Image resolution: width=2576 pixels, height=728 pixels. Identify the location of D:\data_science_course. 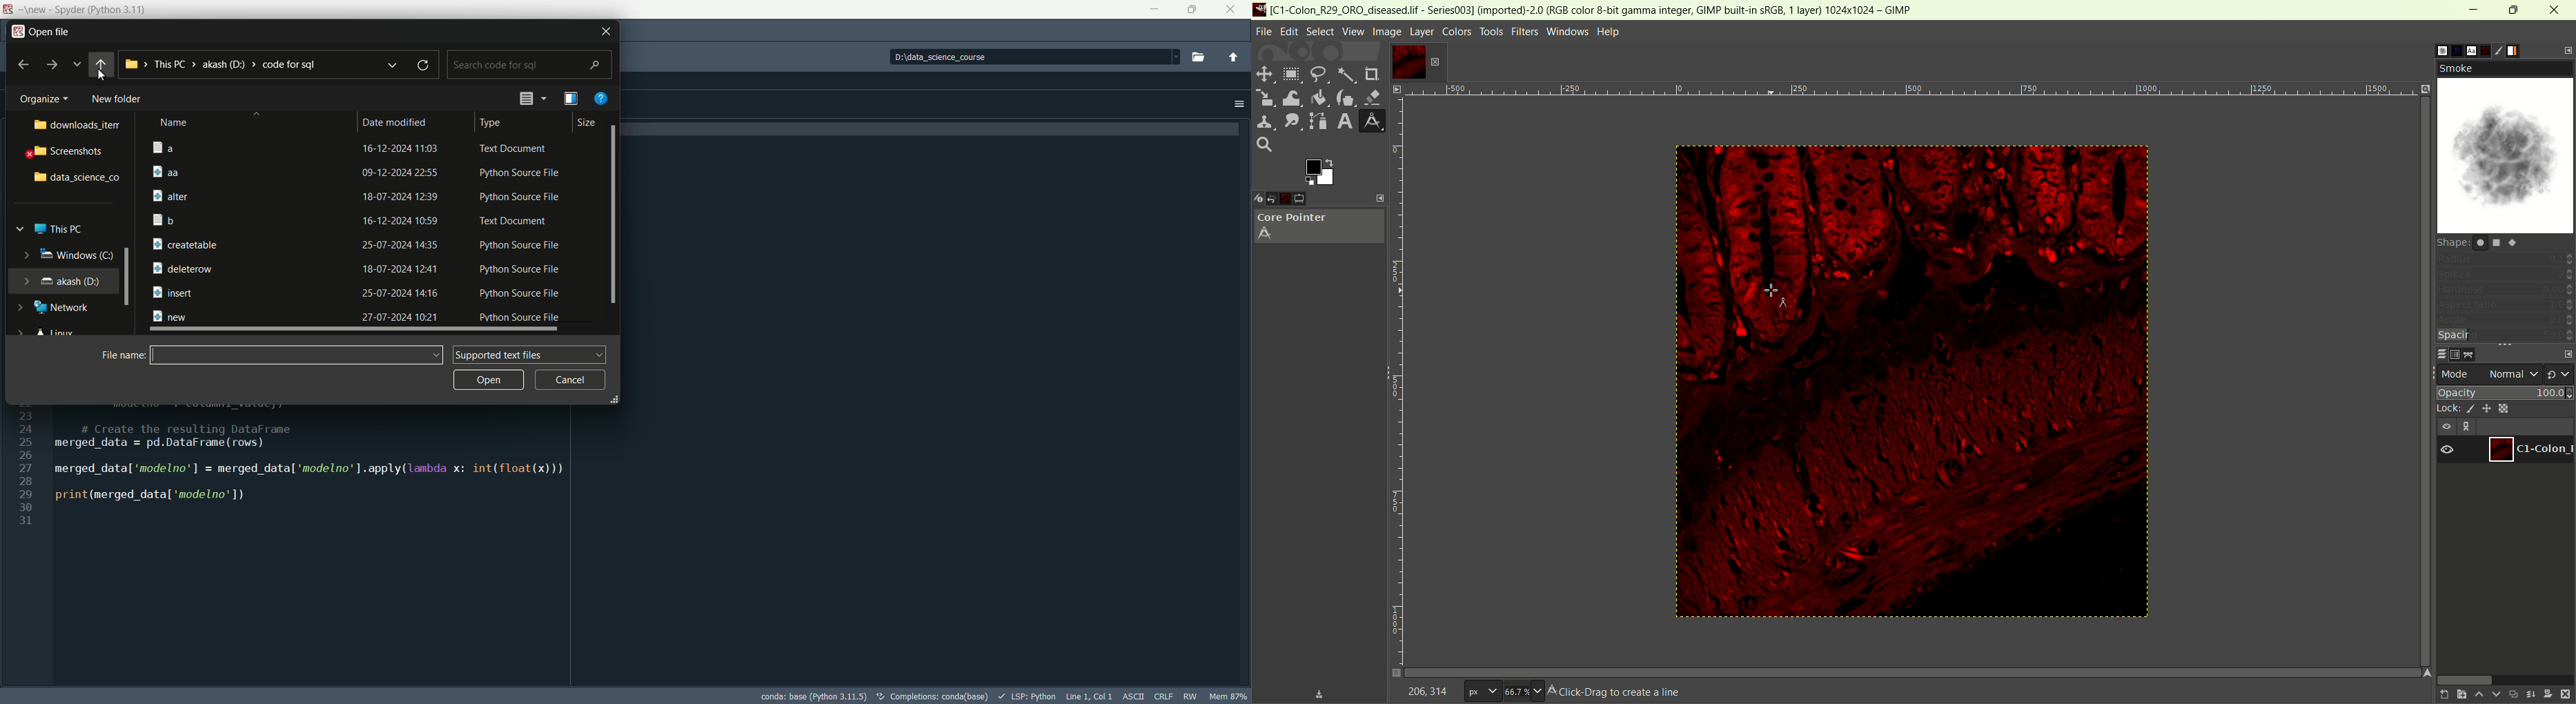
(952, 60).